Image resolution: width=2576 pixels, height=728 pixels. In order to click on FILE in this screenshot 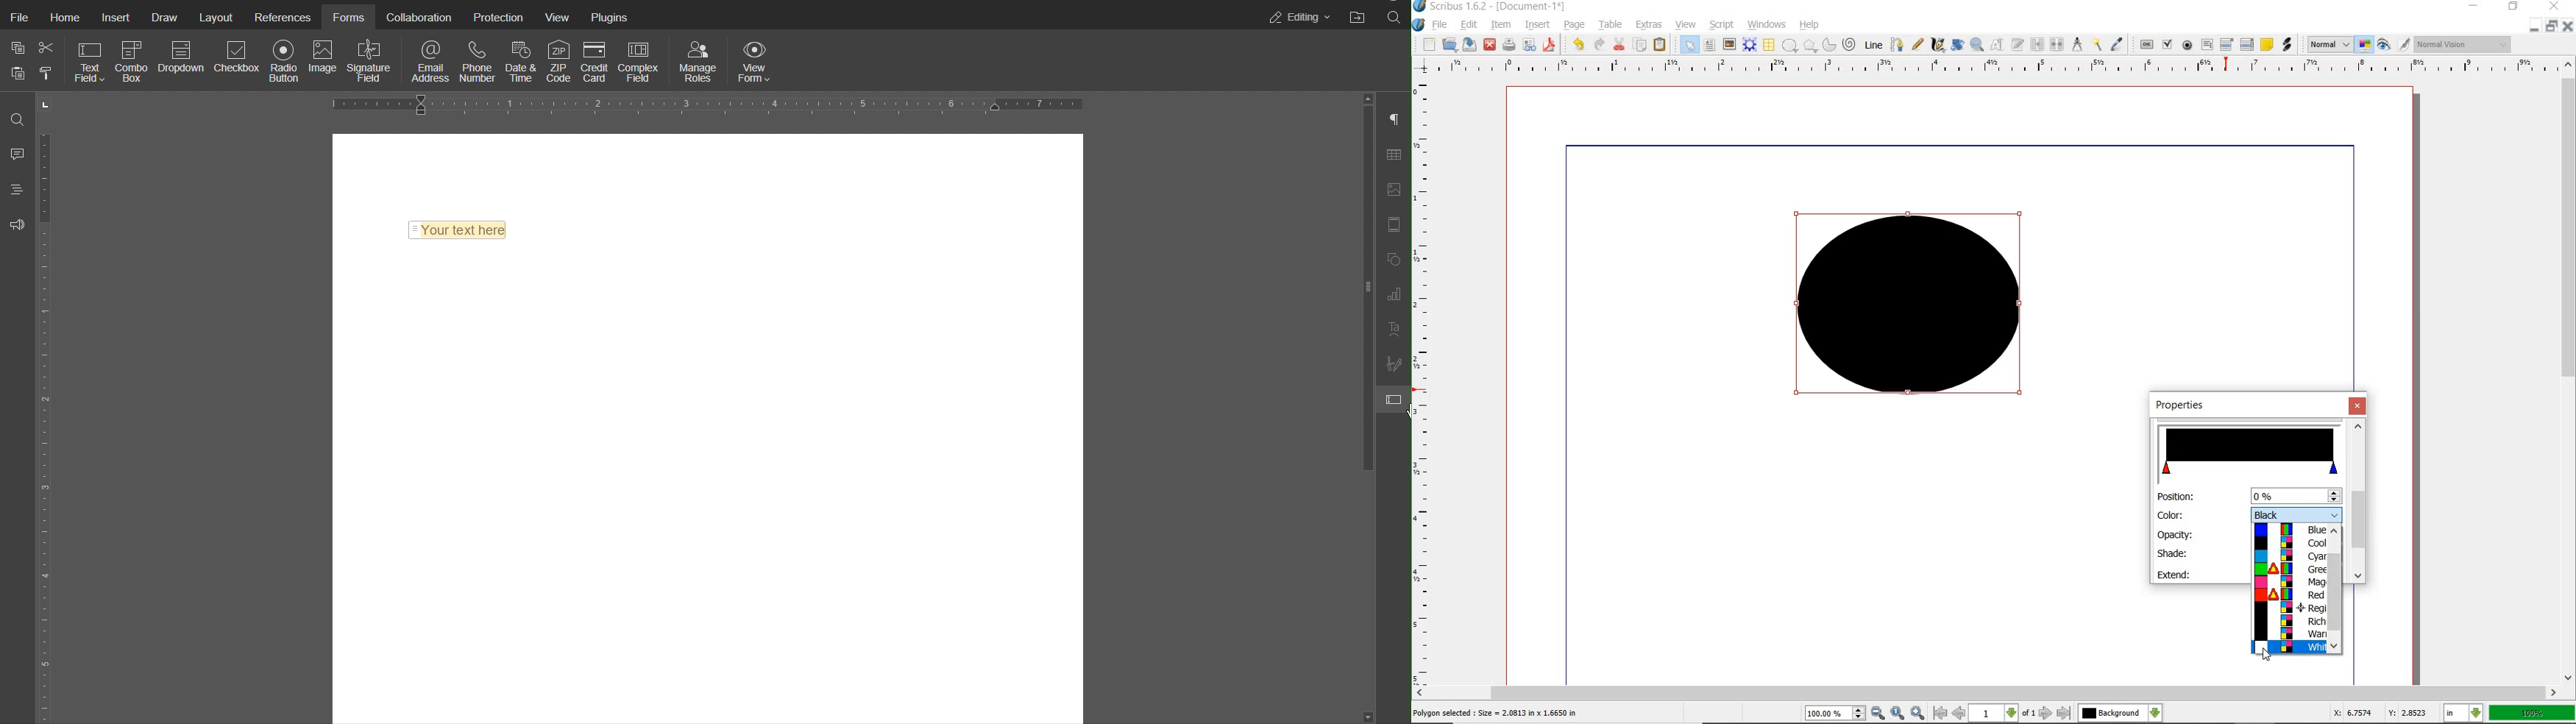, I will do `click(1441, 24)`.